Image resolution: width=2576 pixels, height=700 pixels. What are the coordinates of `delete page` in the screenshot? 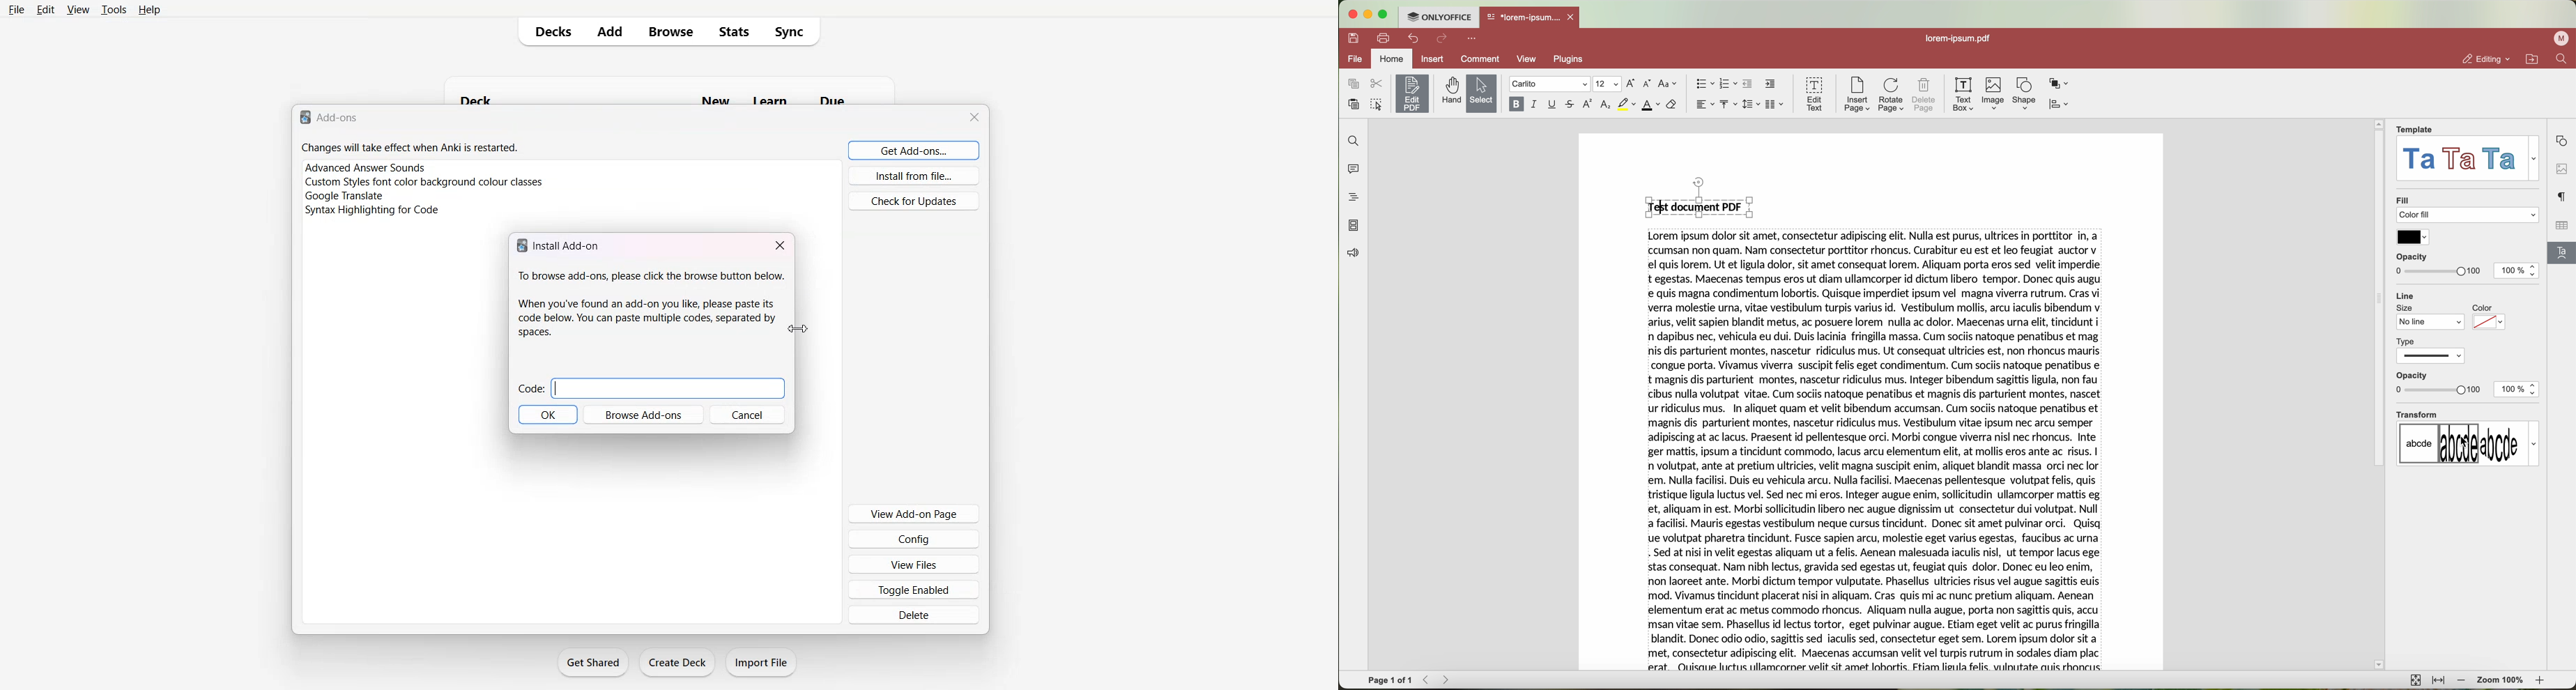 It's located at (1924, 94).